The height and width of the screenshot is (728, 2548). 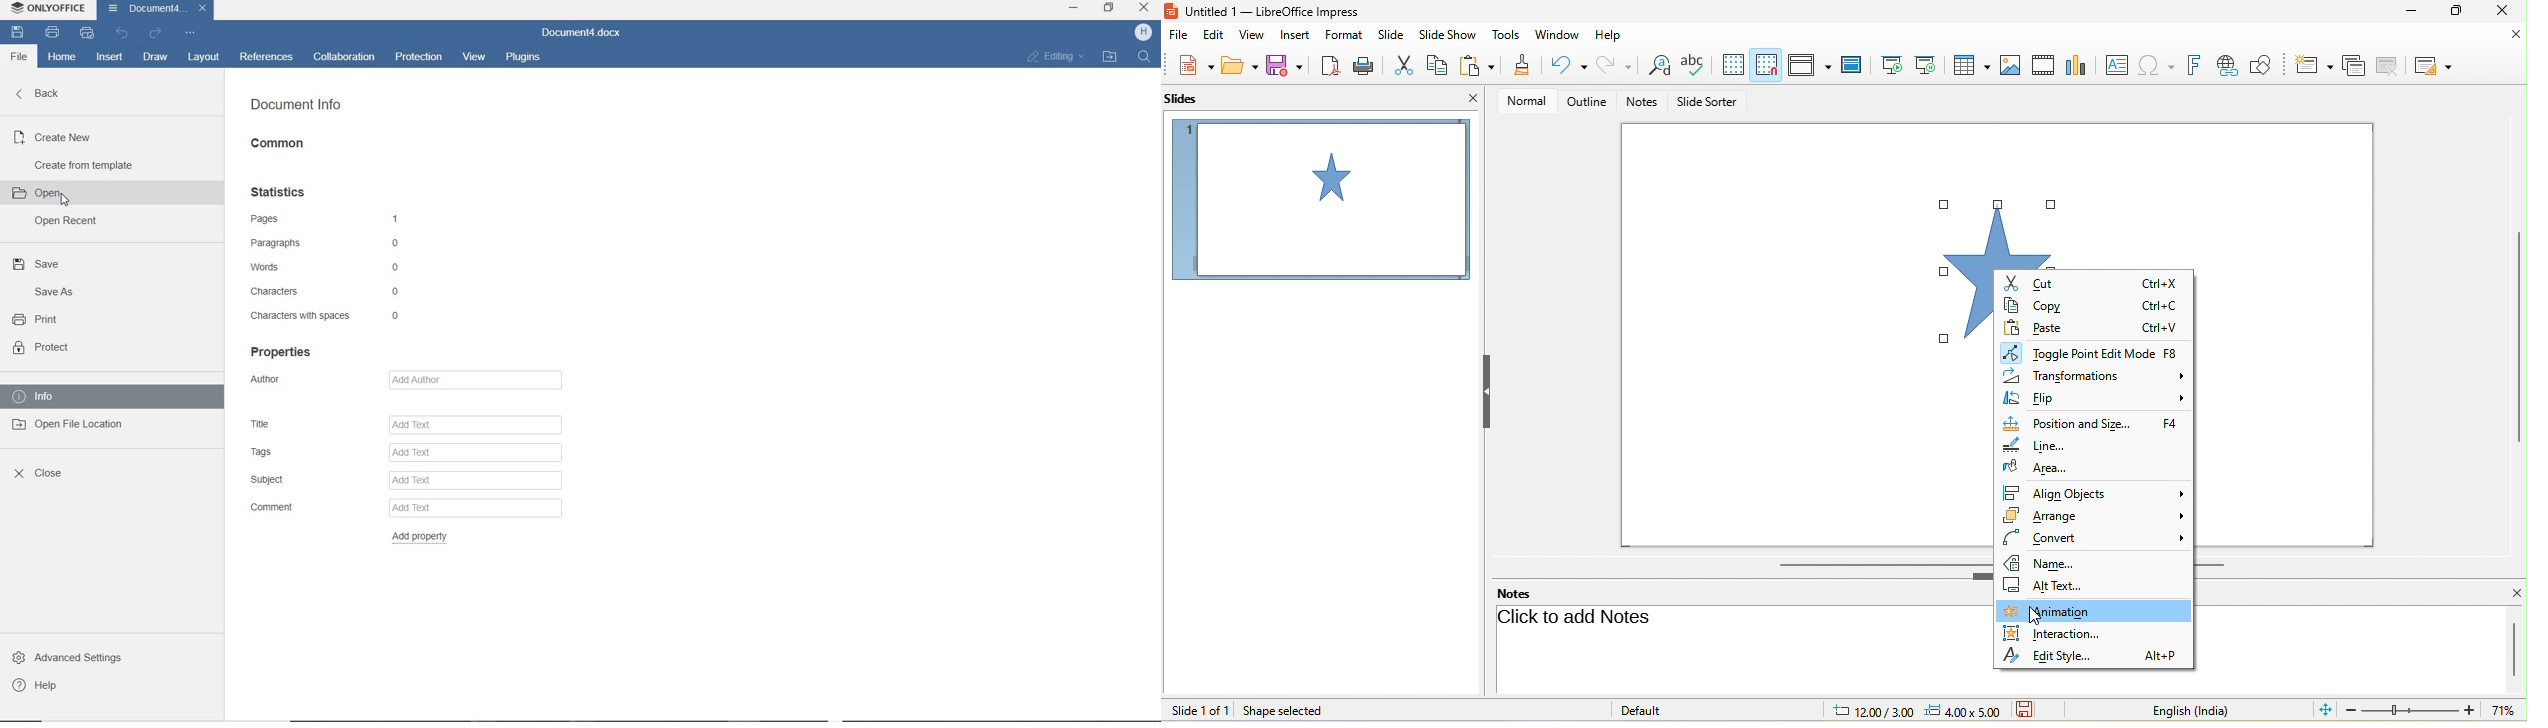 What do you see at coordinates (476, 483) in the screenshot?
I see `Add Text` at bounding box center [476, 483].